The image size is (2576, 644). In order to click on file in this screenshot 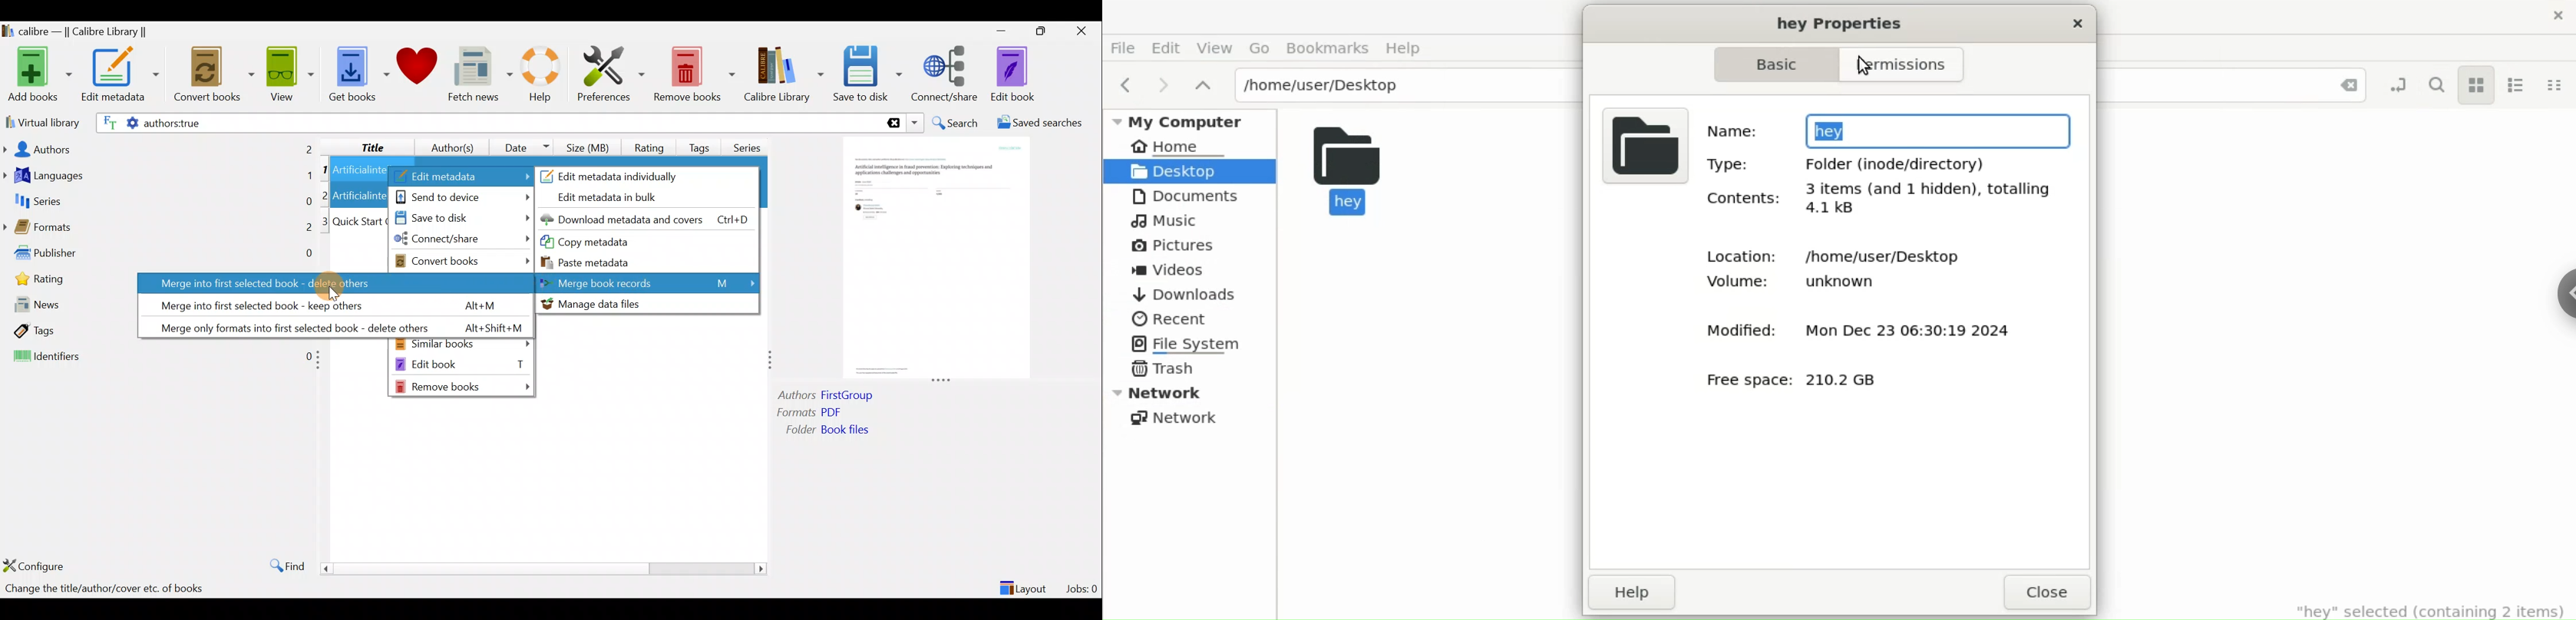, I will do `click(1642, 147)`.